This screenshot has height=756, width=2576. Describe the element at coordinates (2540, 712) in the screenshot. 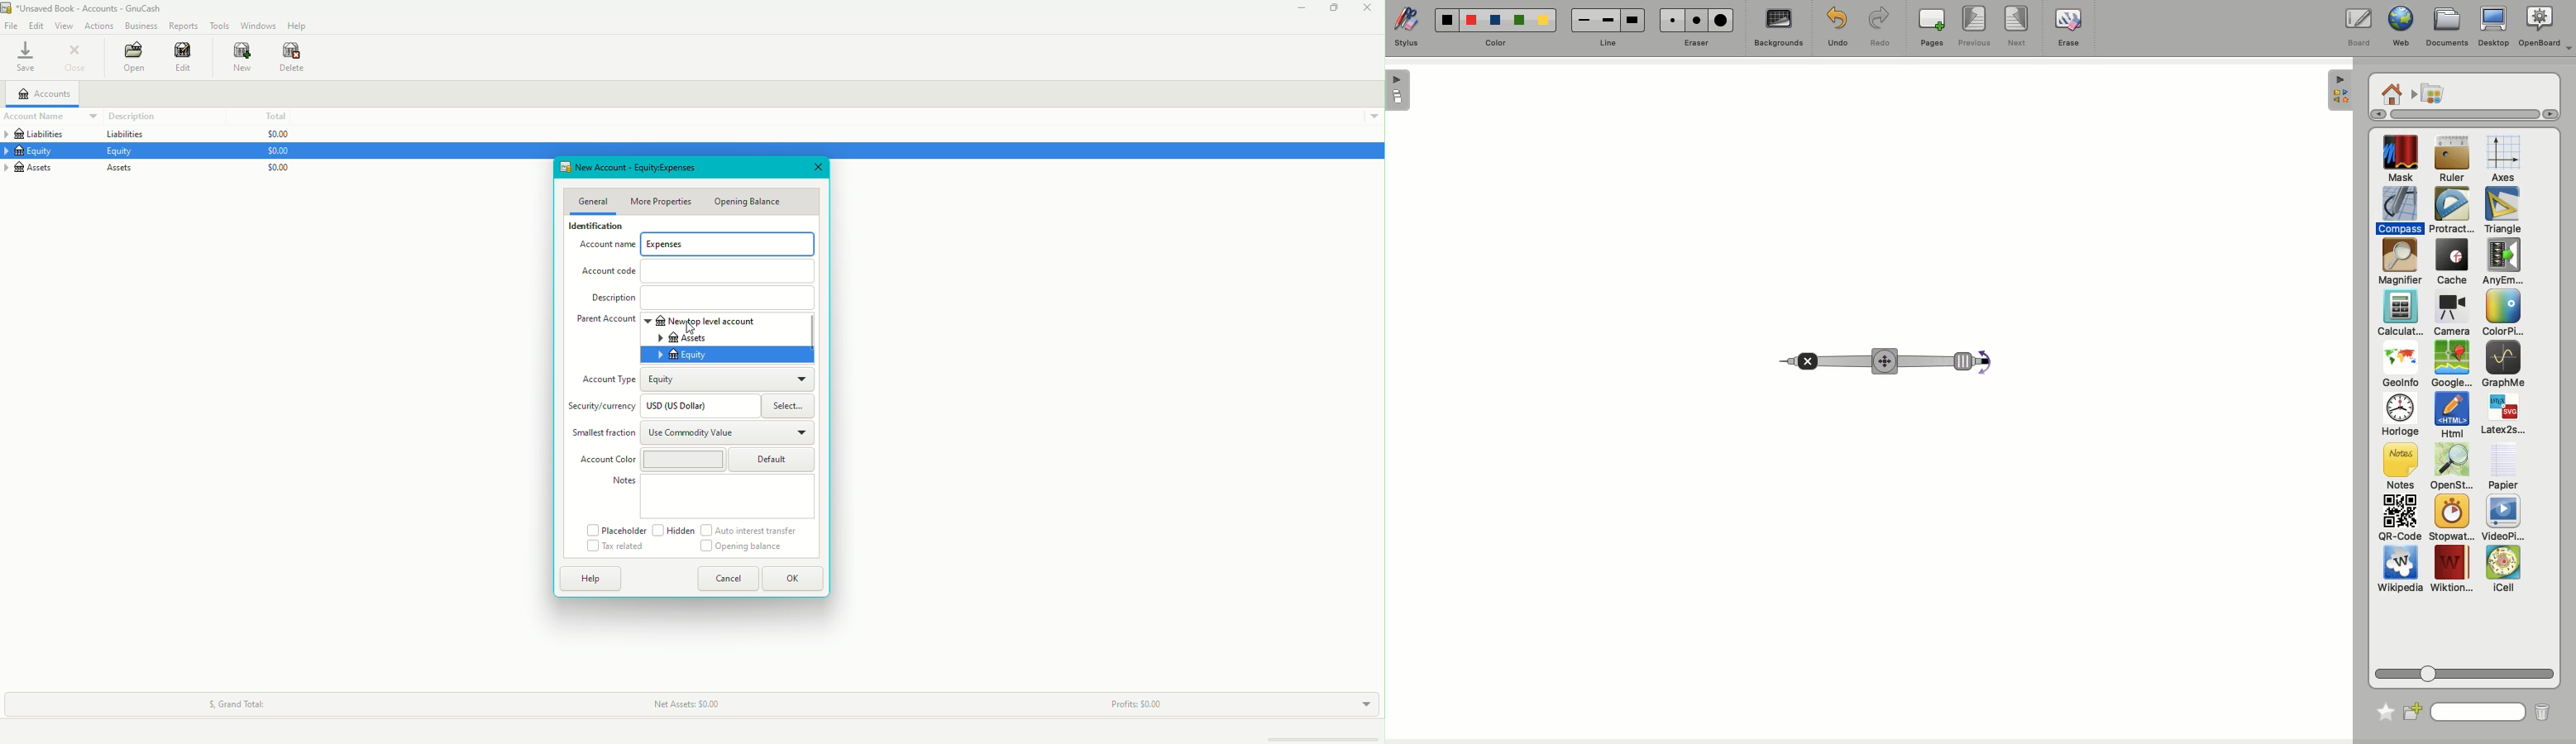

I see `Trash` at that location.